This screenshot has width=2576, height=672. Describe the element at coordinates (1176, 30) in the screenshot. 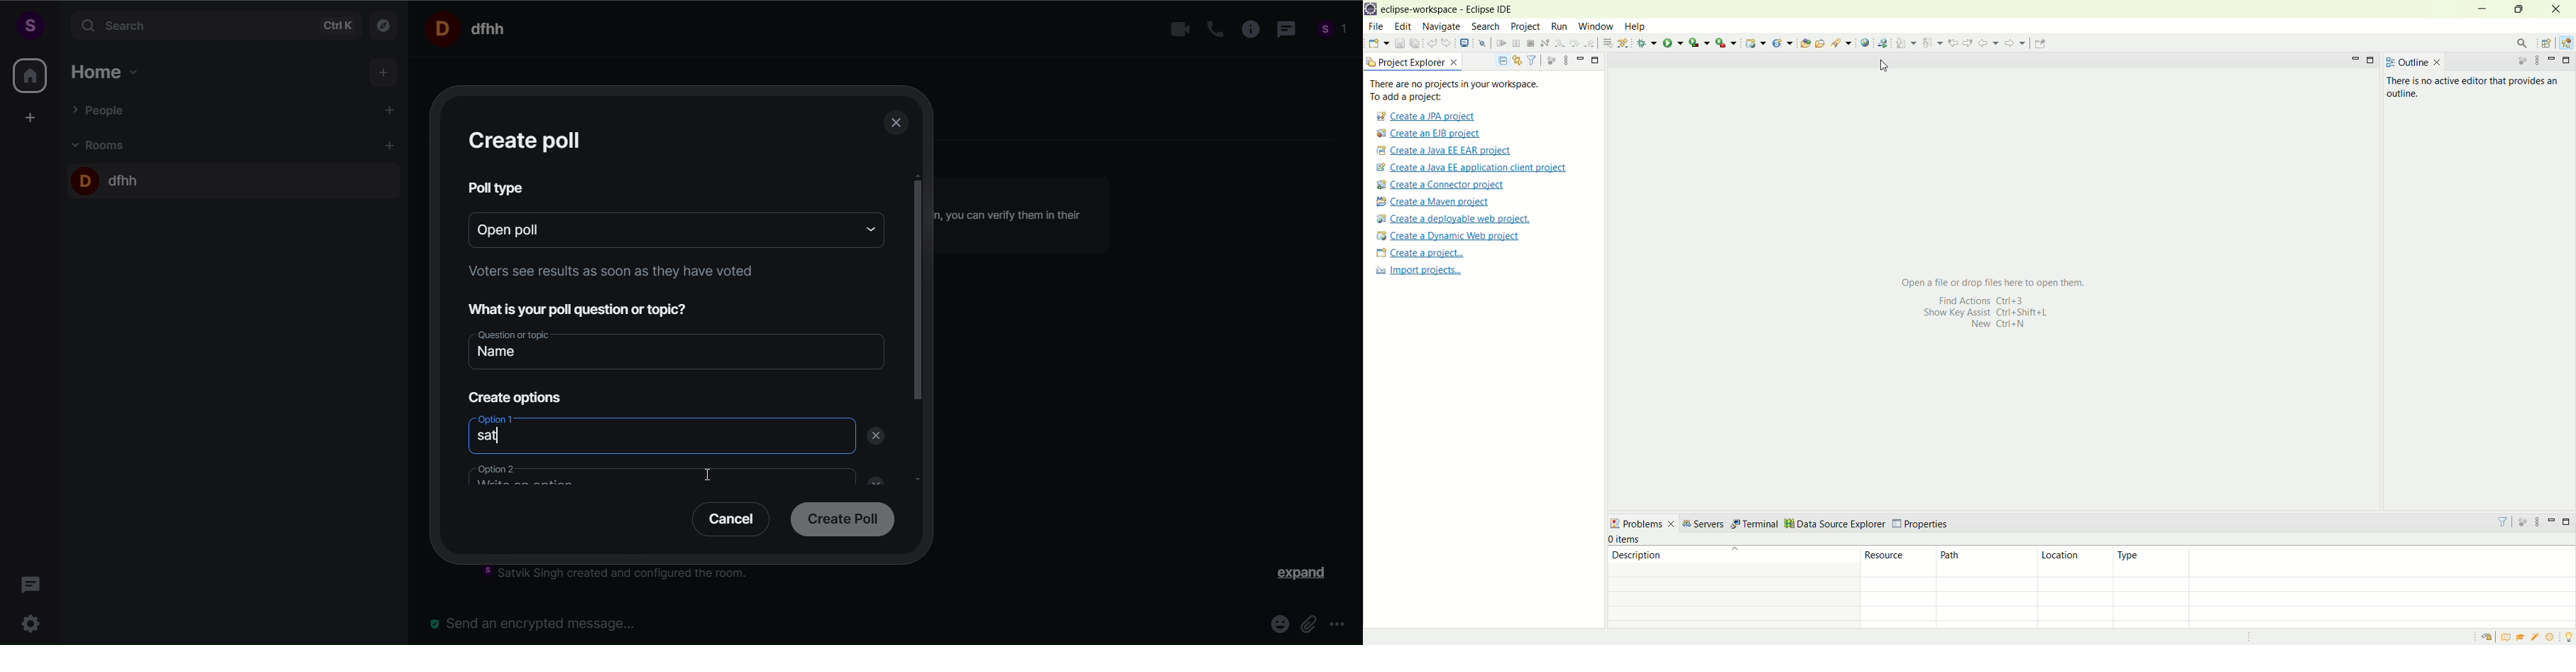

I see `video call` at that location.